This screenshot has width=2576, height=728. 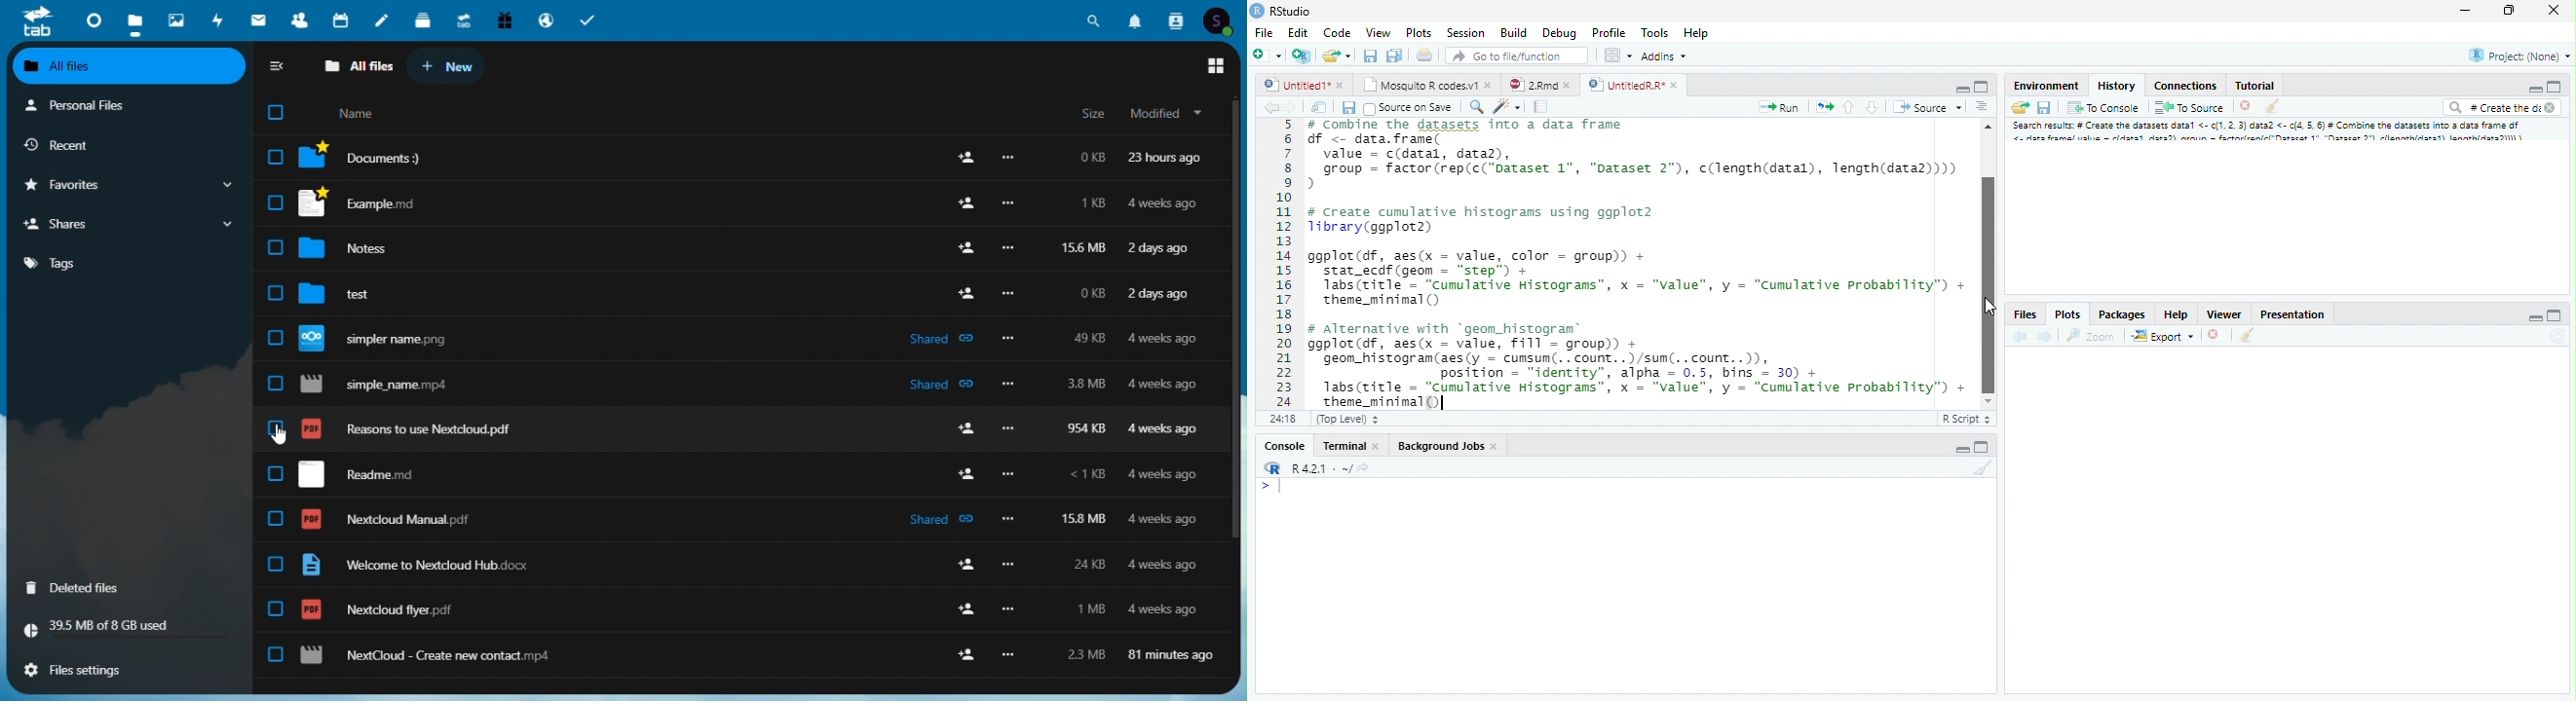 I want to click on Packages, so click(x=2122, y=313).